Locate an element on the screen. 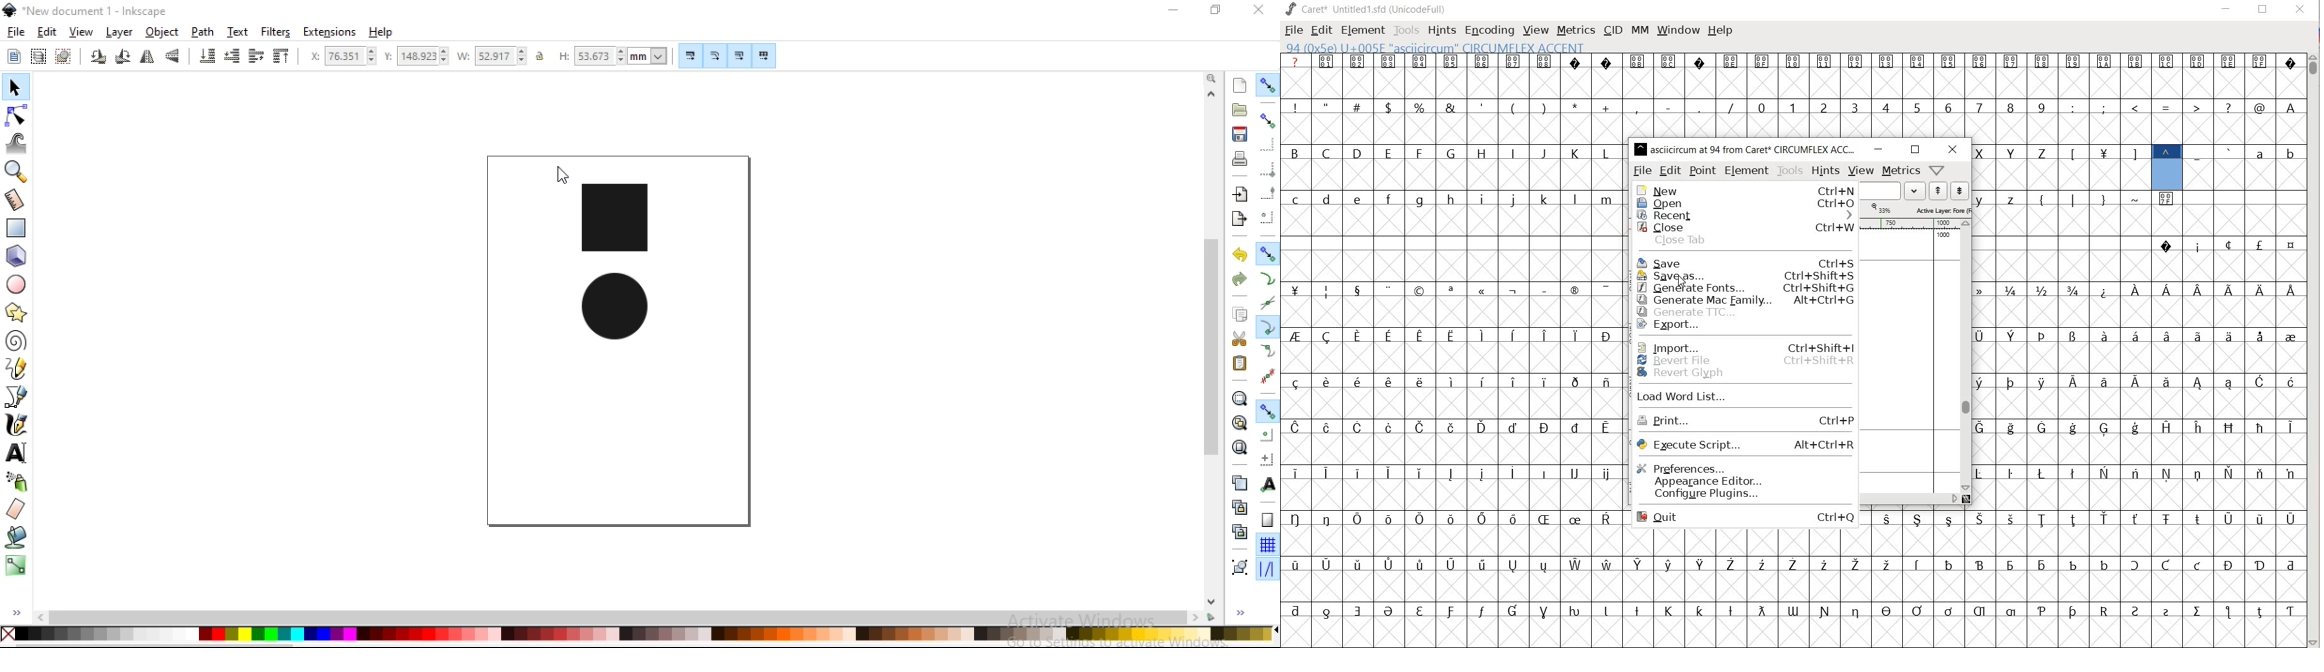  configure plugins is located at coordinates (1743, 496).